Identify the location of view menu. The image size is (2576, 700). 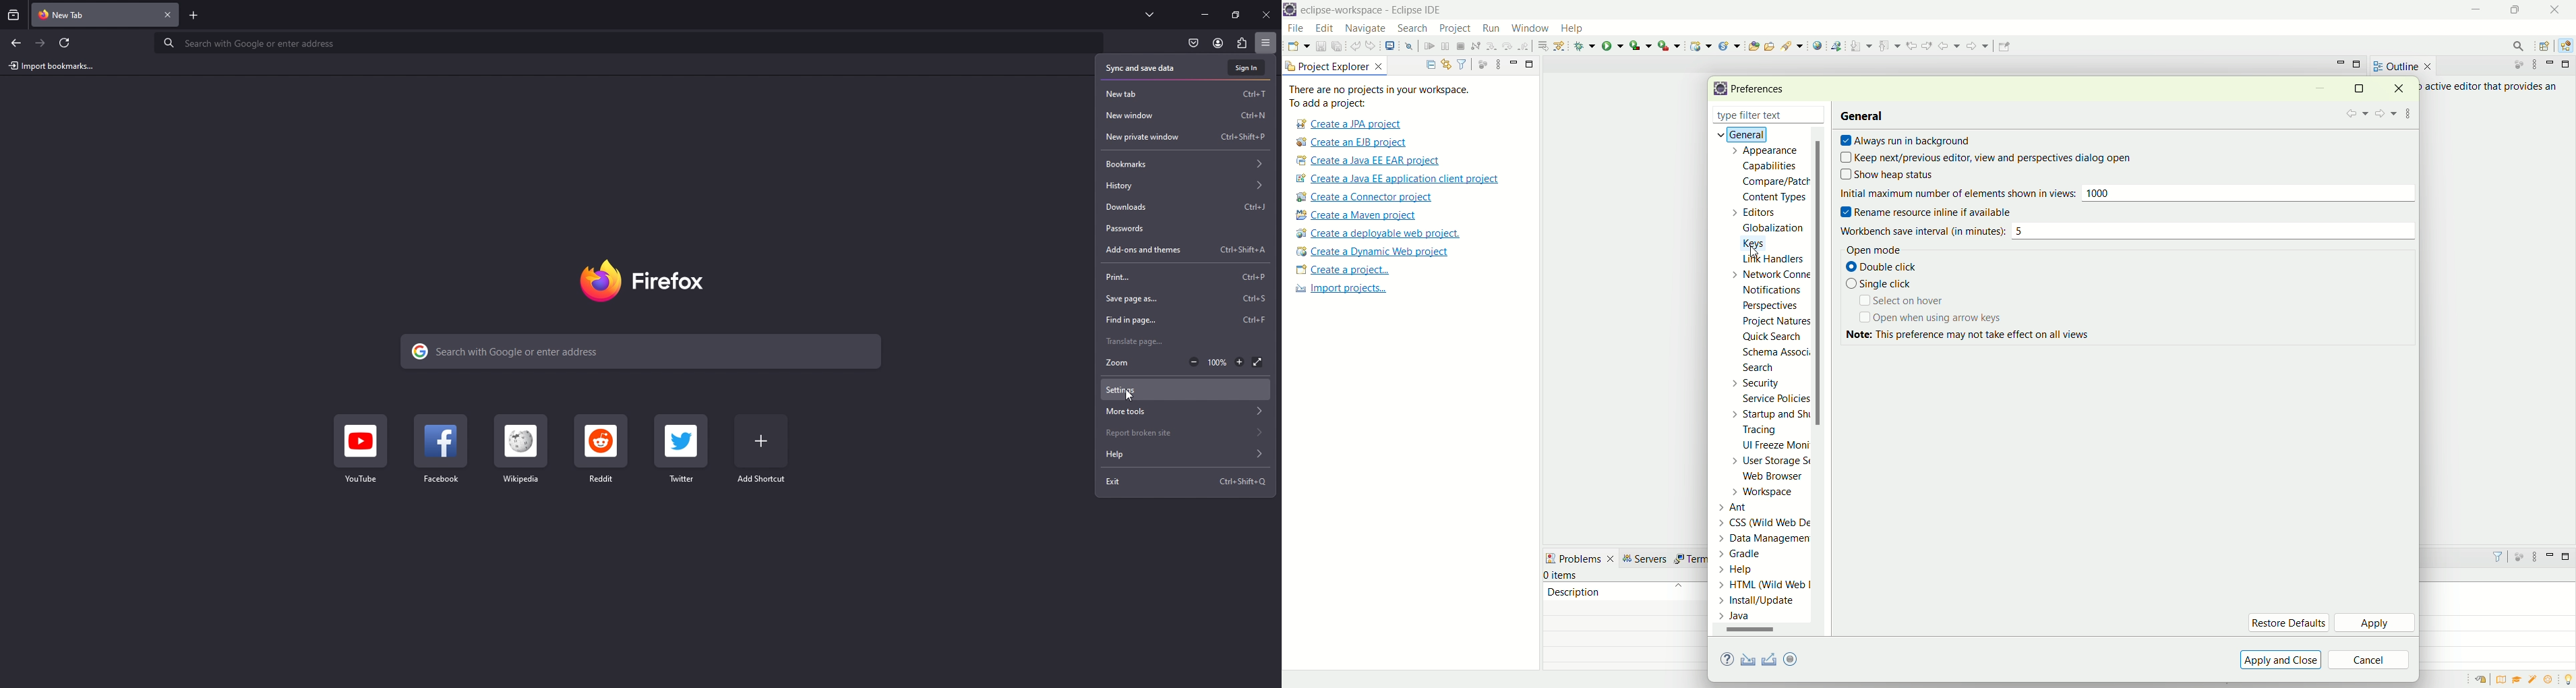
(2409, 111).